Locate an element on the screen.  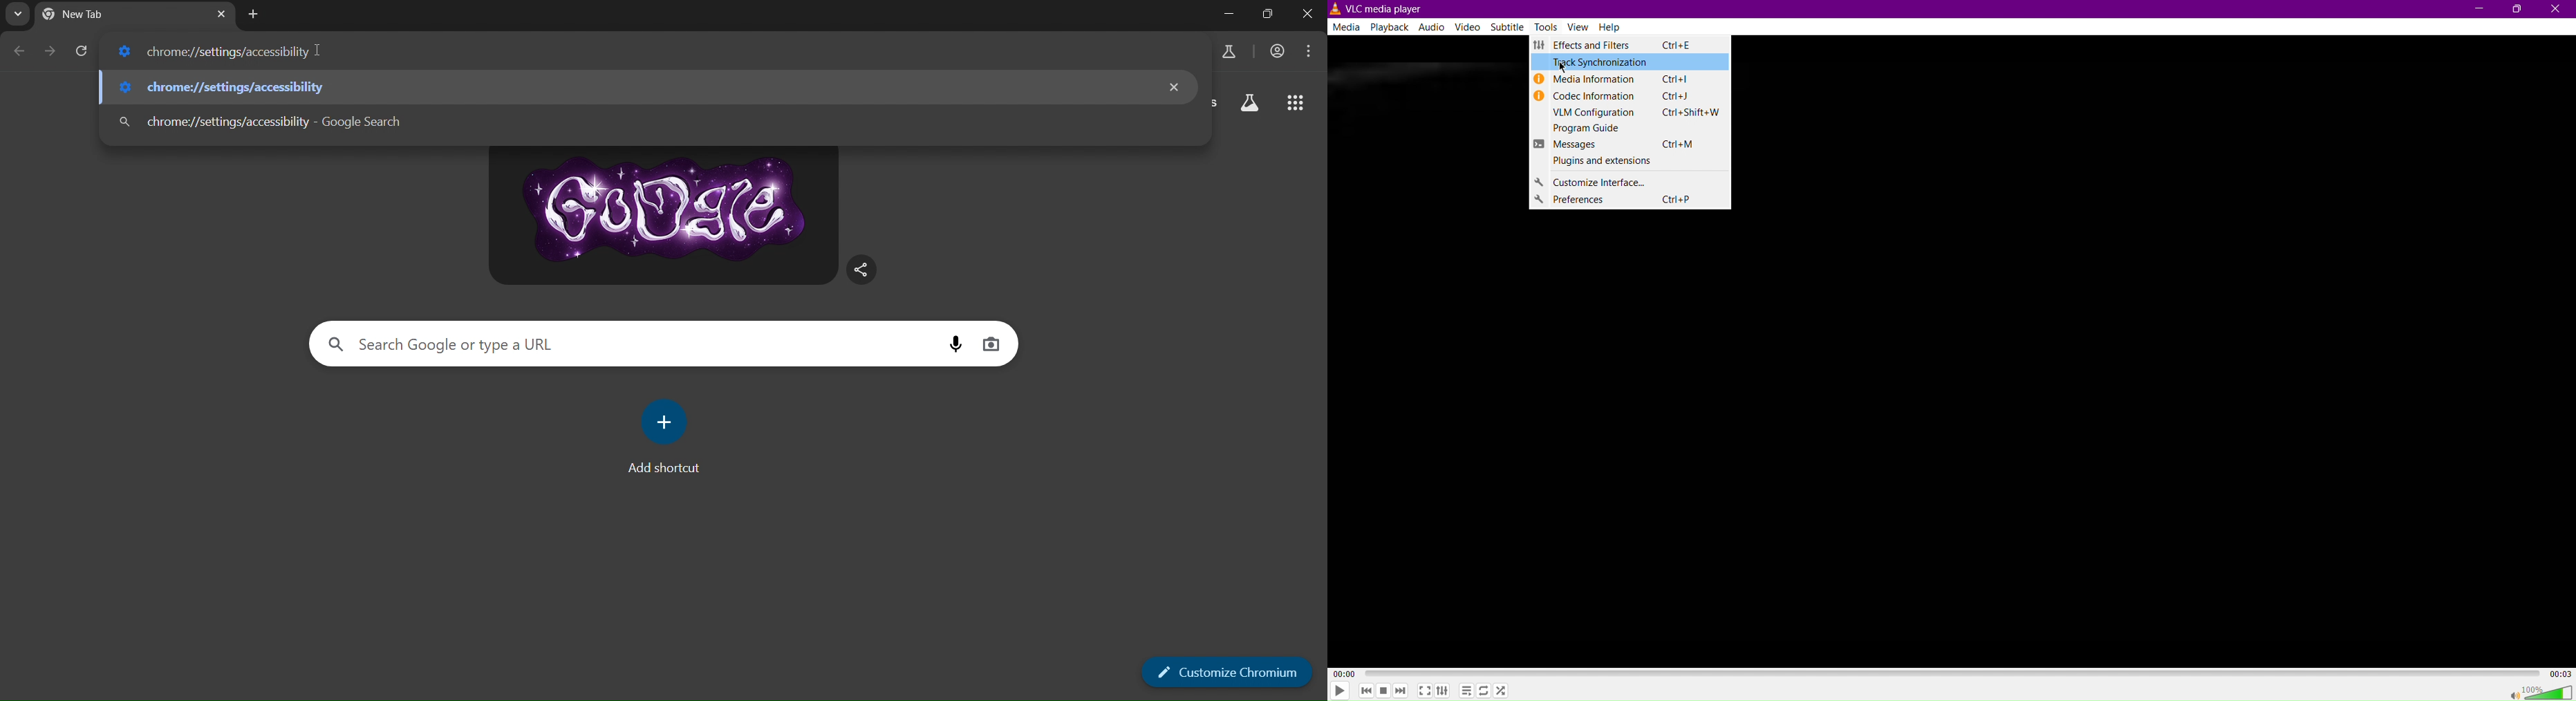
search labs is located at coordinates (1226, 52).